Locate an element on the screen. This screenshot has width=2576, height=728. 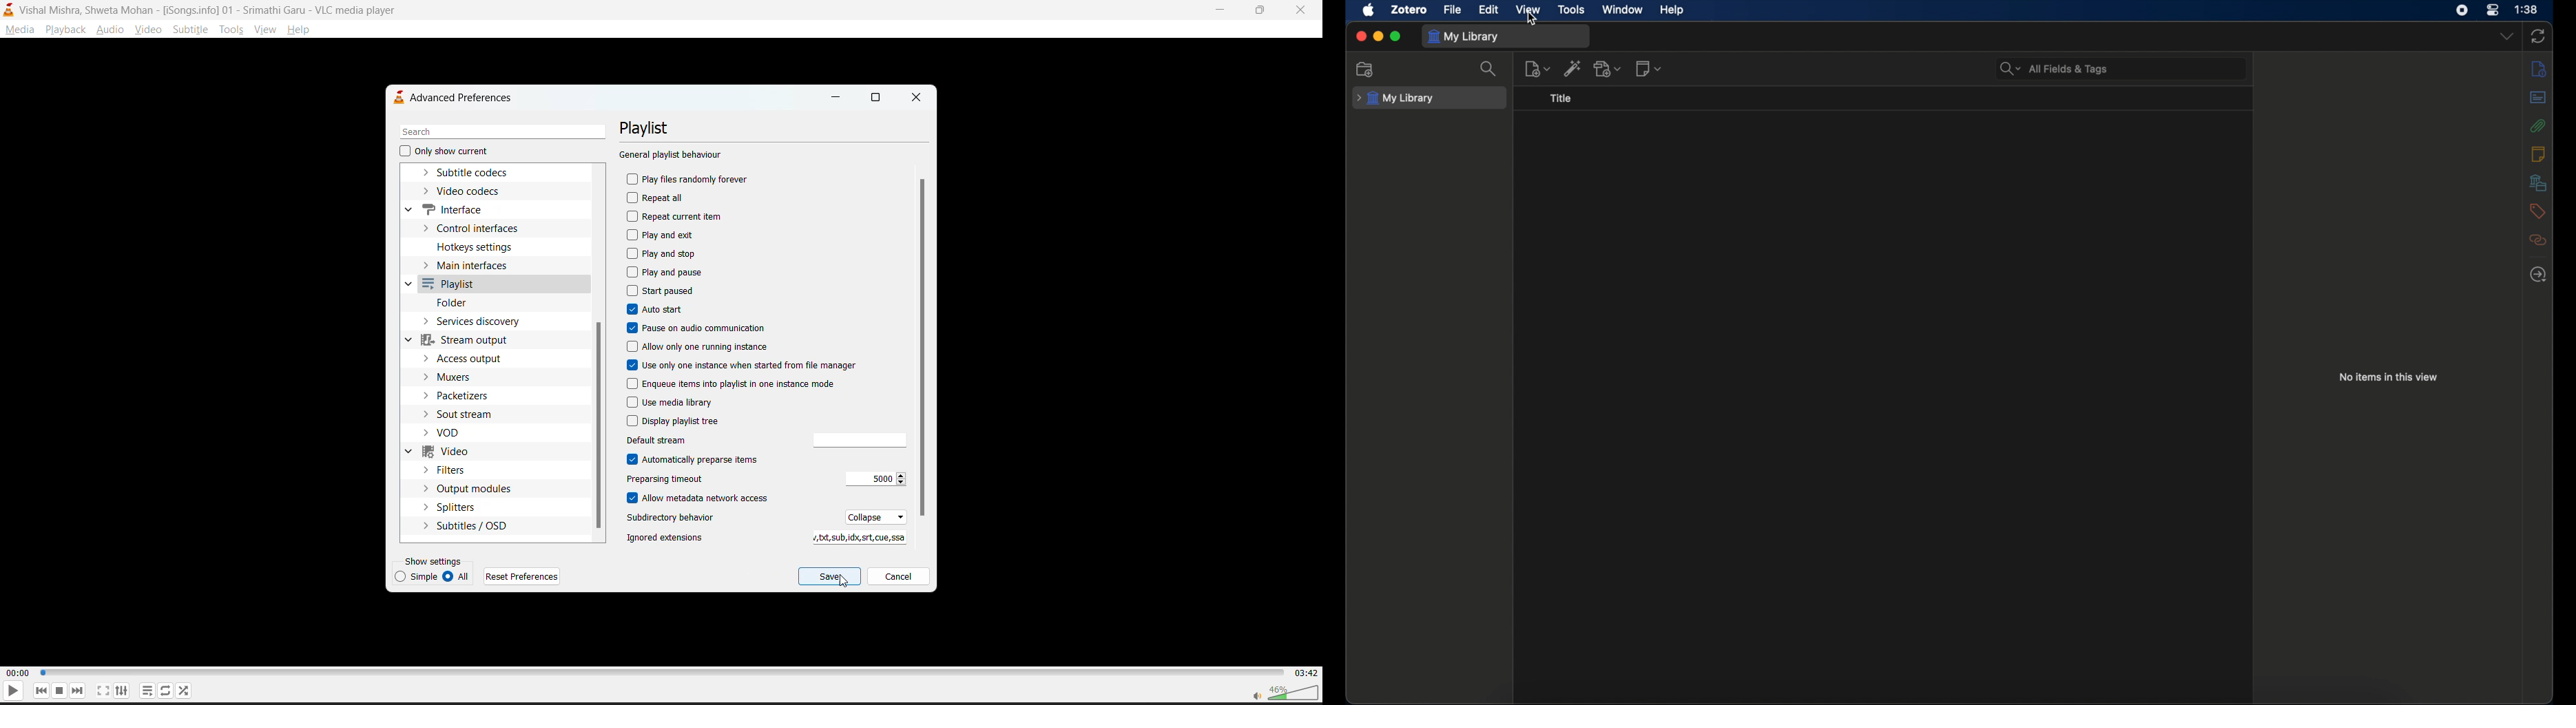
sout stream is located at coordinates (467, 415).